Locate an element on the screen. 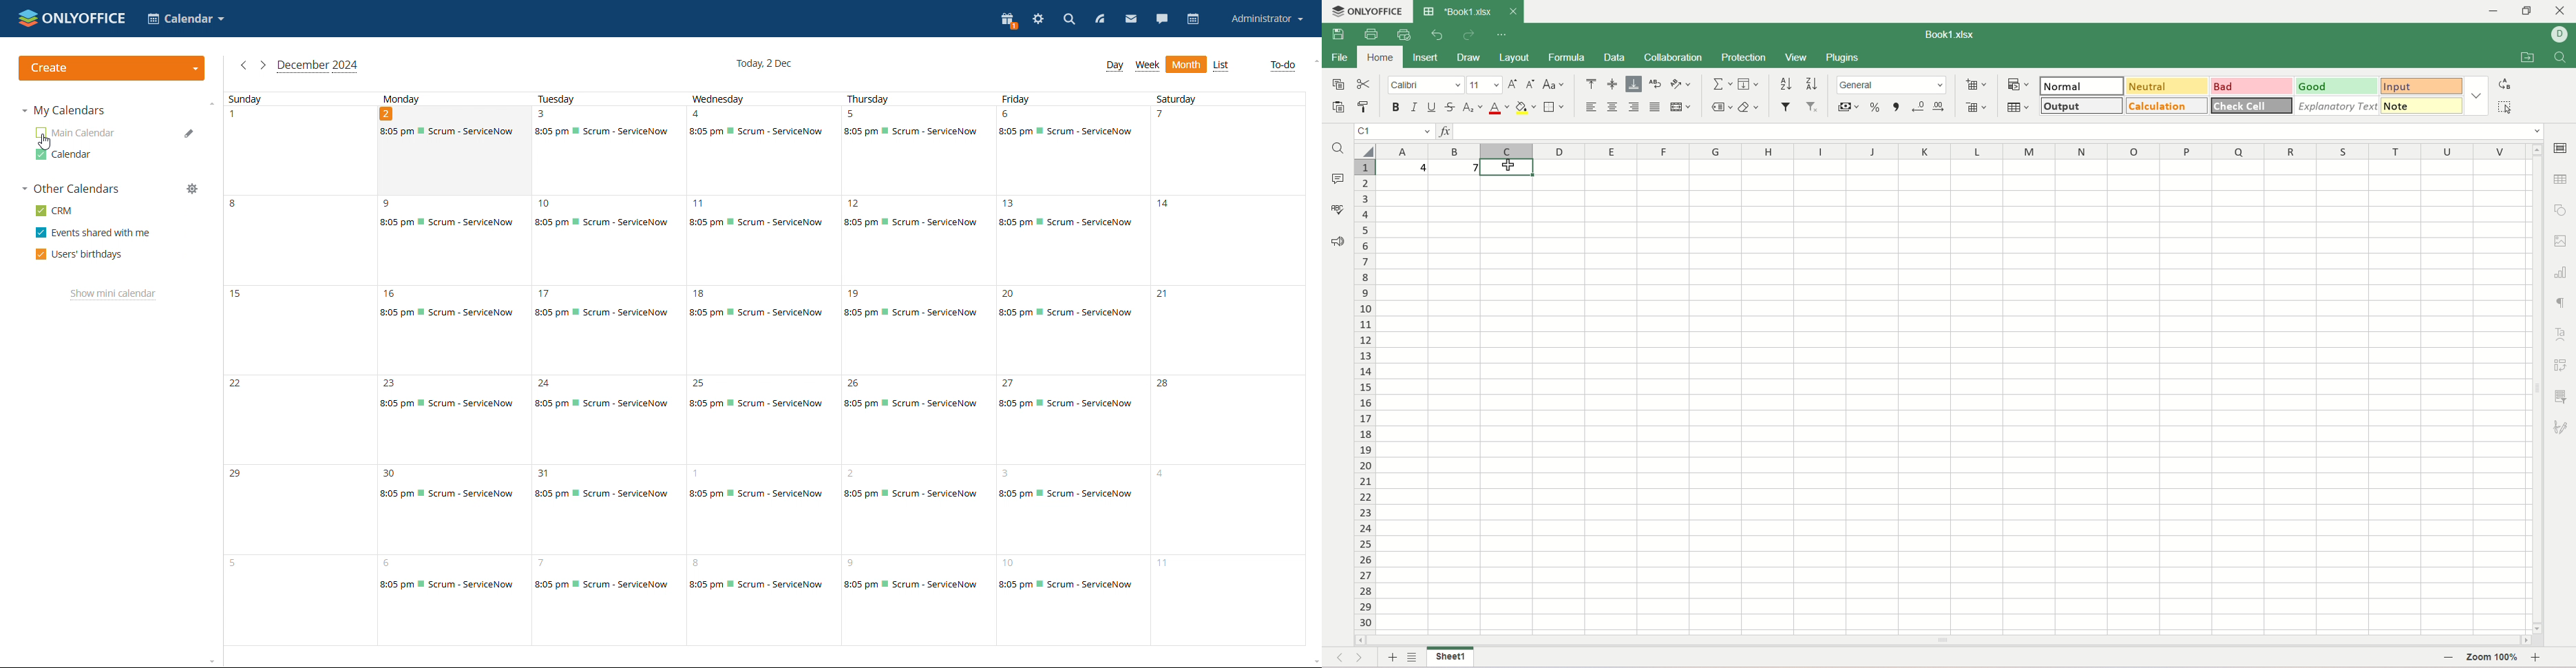  redo is located at coordinates (1469, 35).